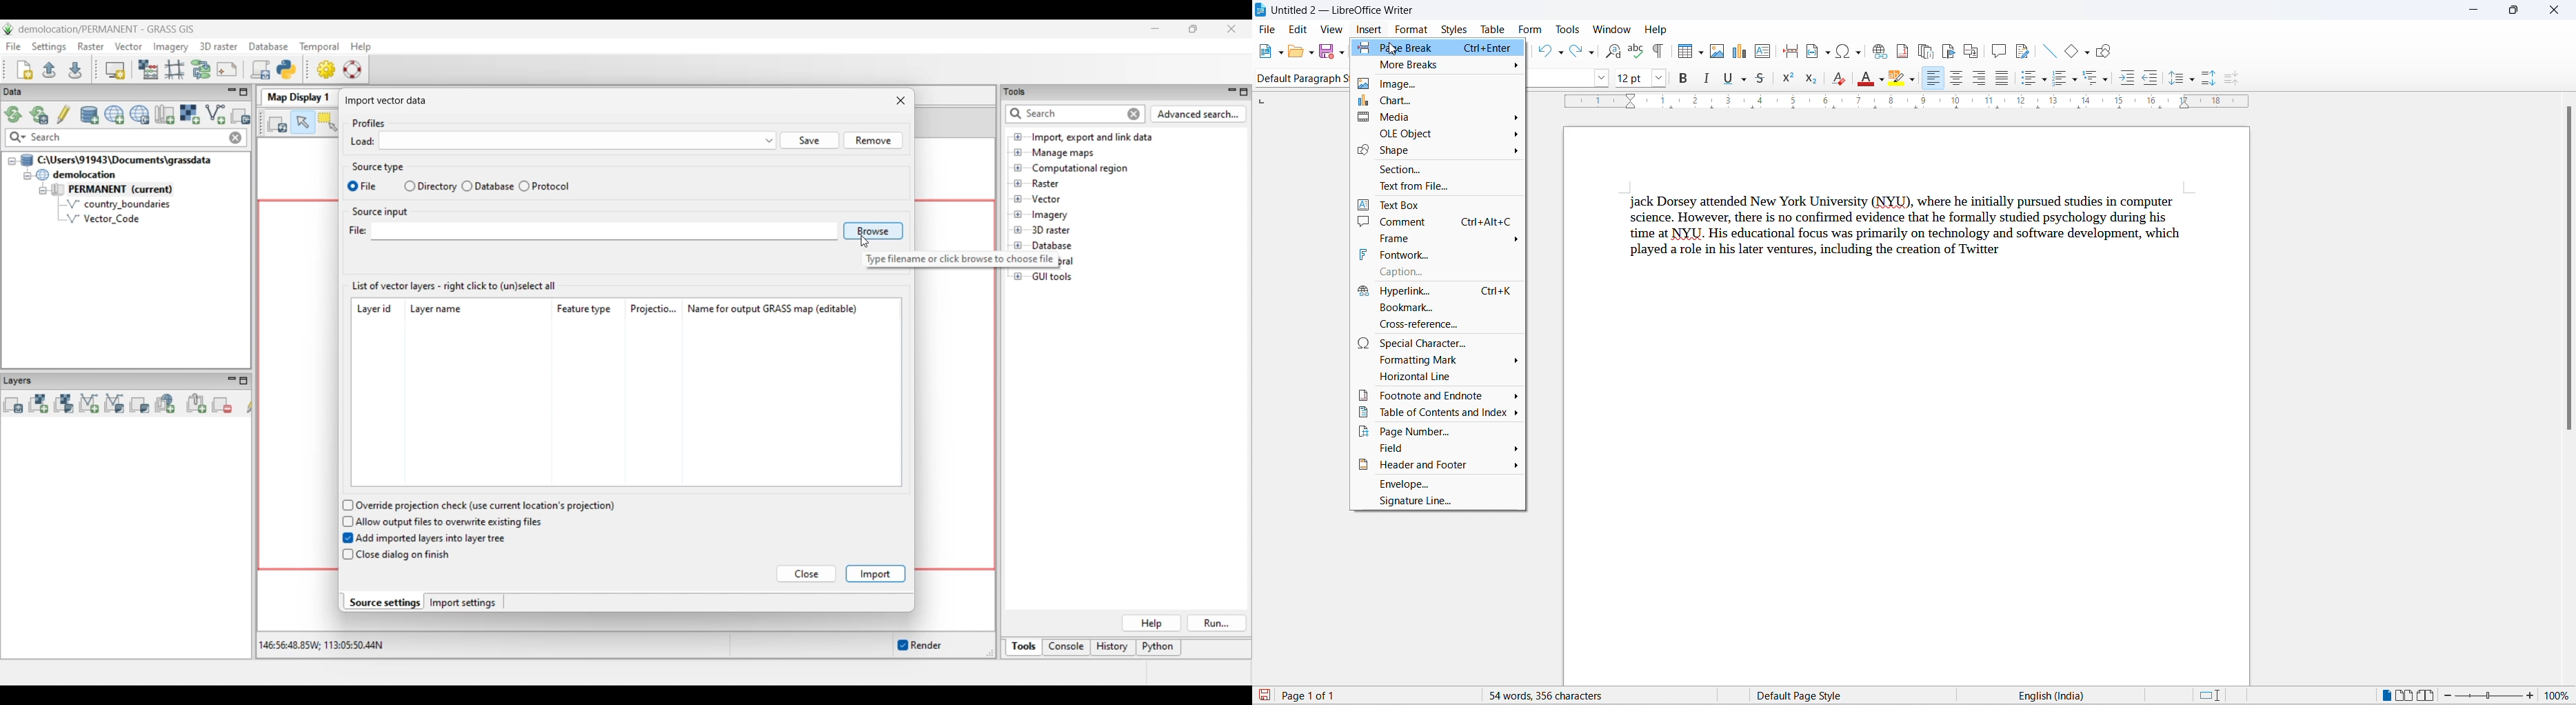 This screenshot has width=2576, height=728. Describe the element at coordinates (1302, 695) in the screenshot. I see `Page 1 of 1` at that location.